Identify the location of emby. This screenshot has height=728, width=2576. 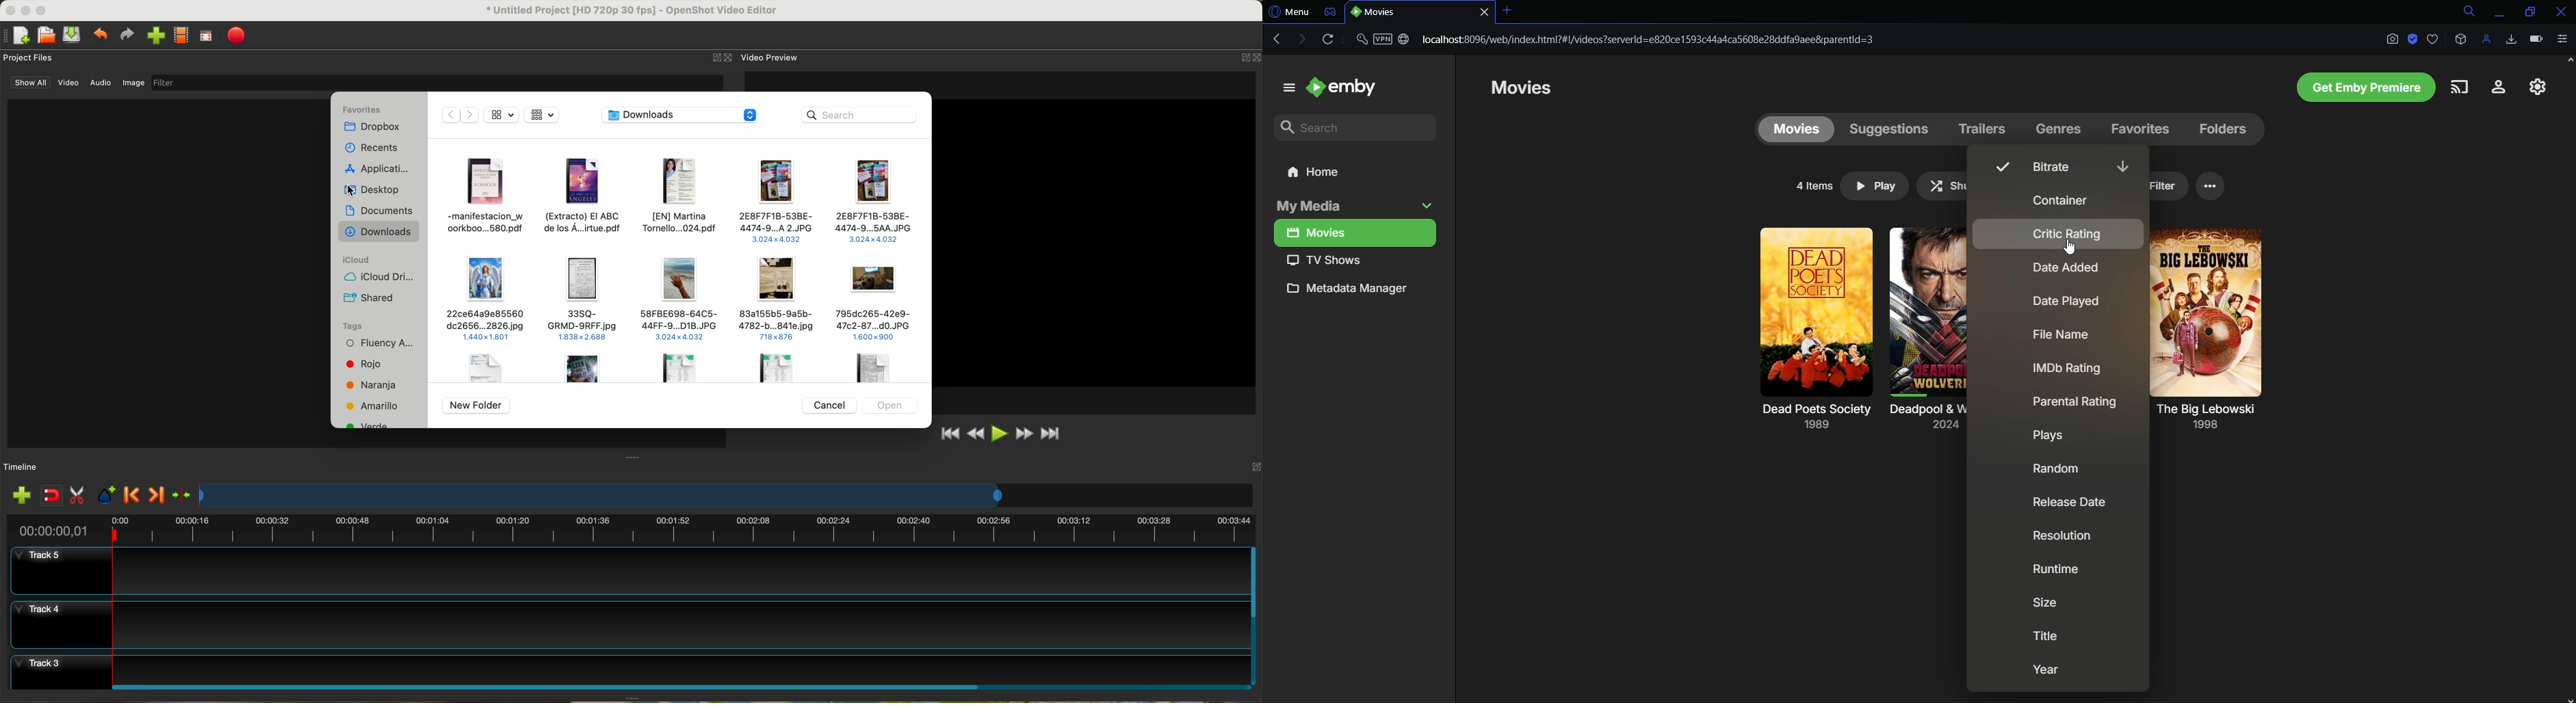
(1349, 85).